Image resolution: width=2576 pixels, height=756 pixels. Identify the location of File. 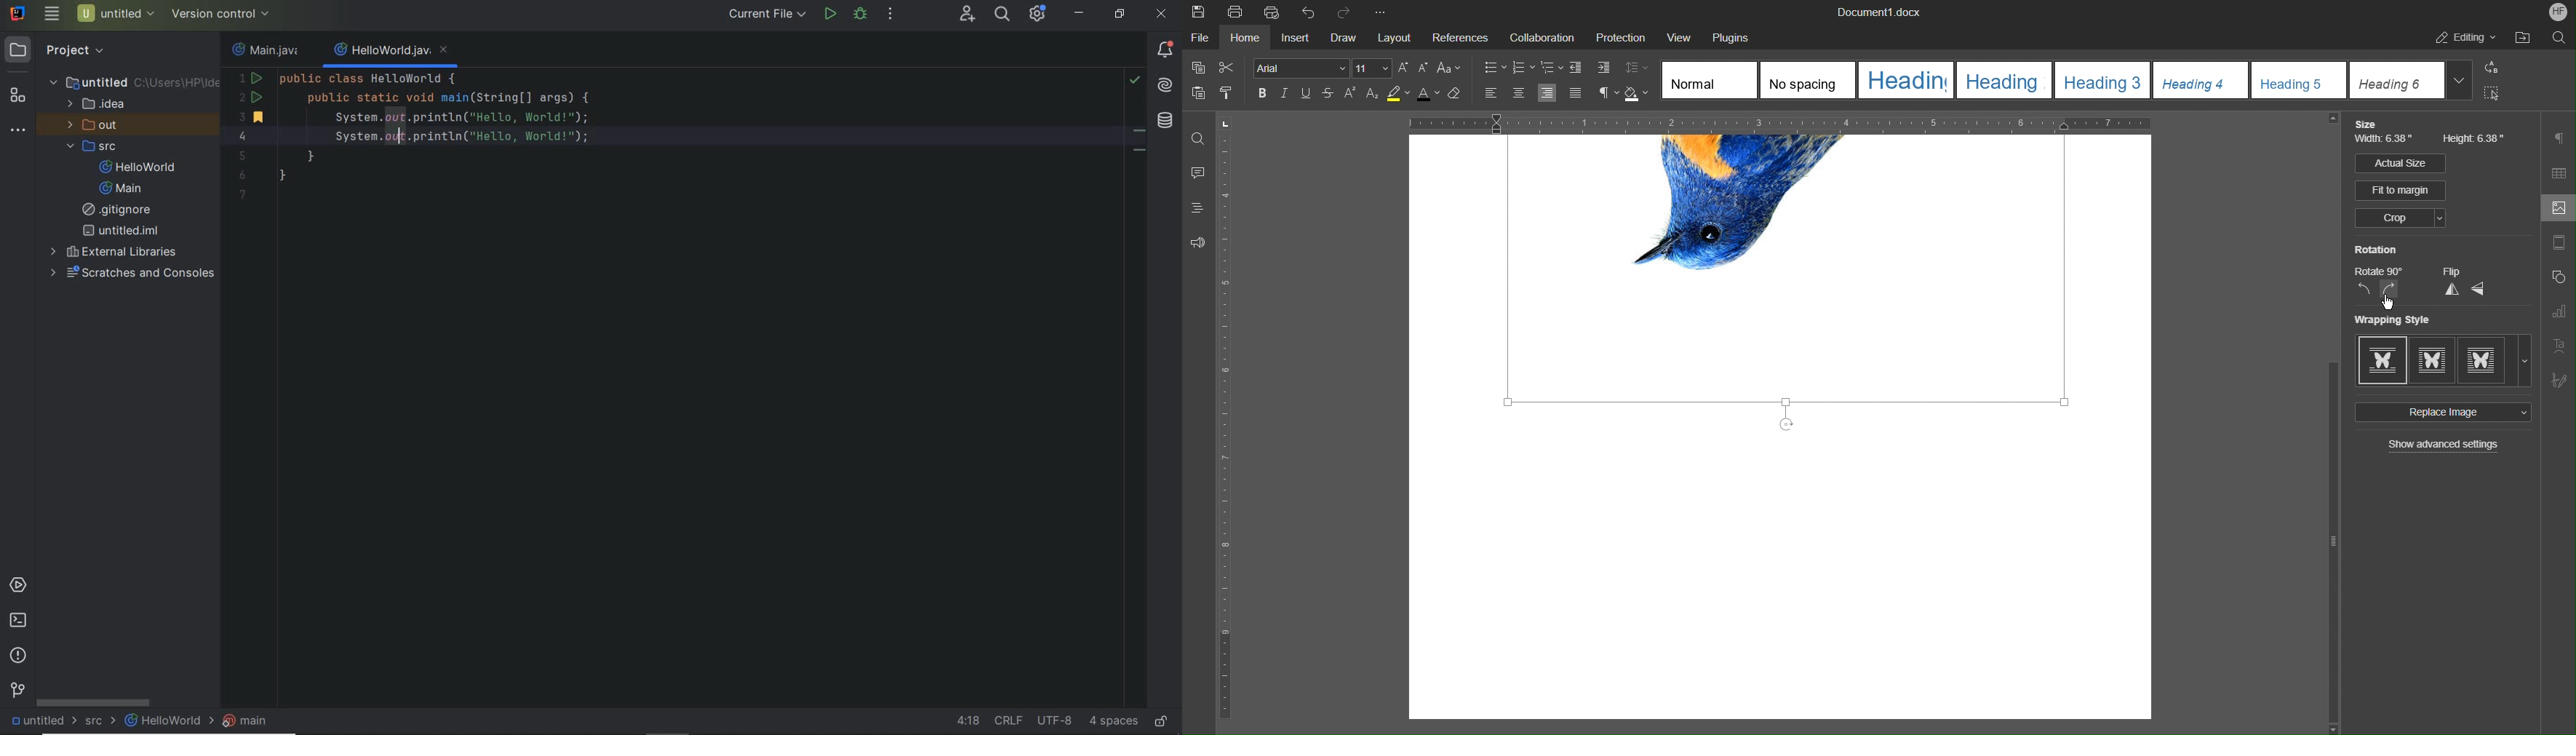
(1200, 36).